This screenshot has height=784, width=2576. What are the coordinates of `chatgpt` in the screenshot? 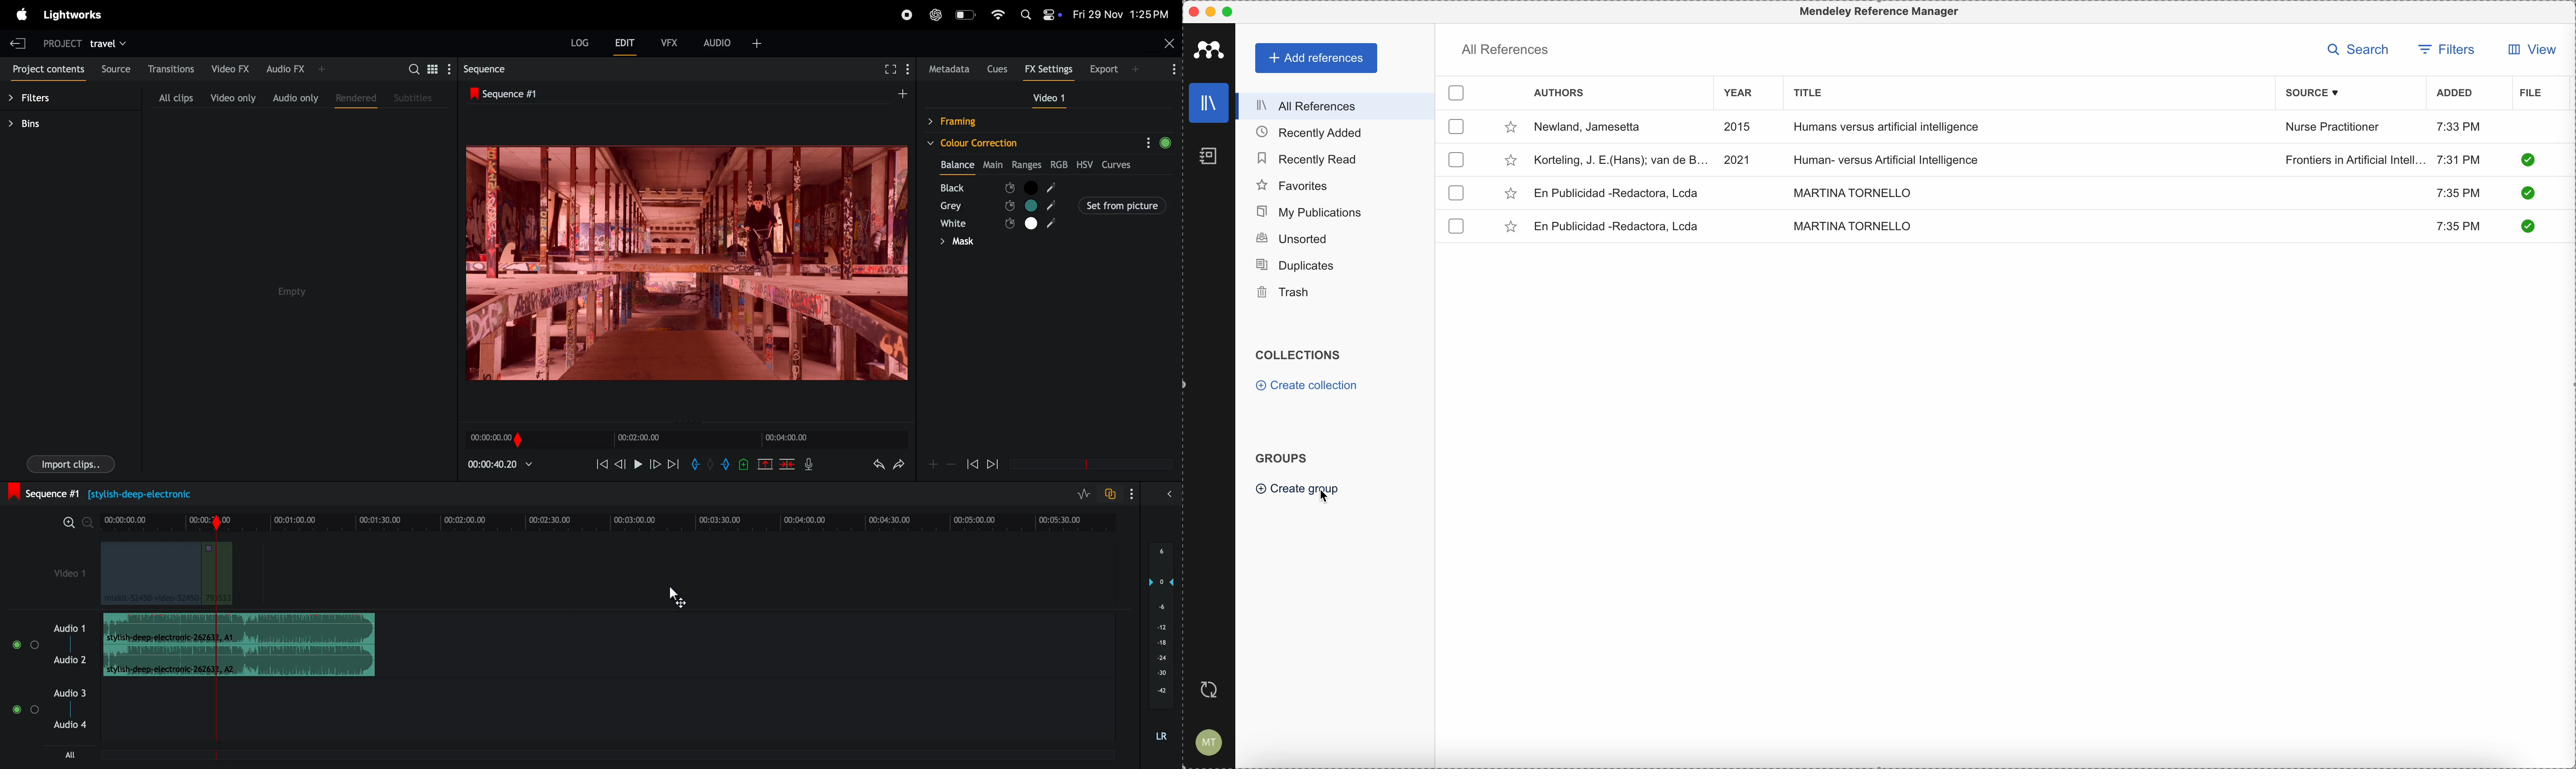 It's located at (935, 14).